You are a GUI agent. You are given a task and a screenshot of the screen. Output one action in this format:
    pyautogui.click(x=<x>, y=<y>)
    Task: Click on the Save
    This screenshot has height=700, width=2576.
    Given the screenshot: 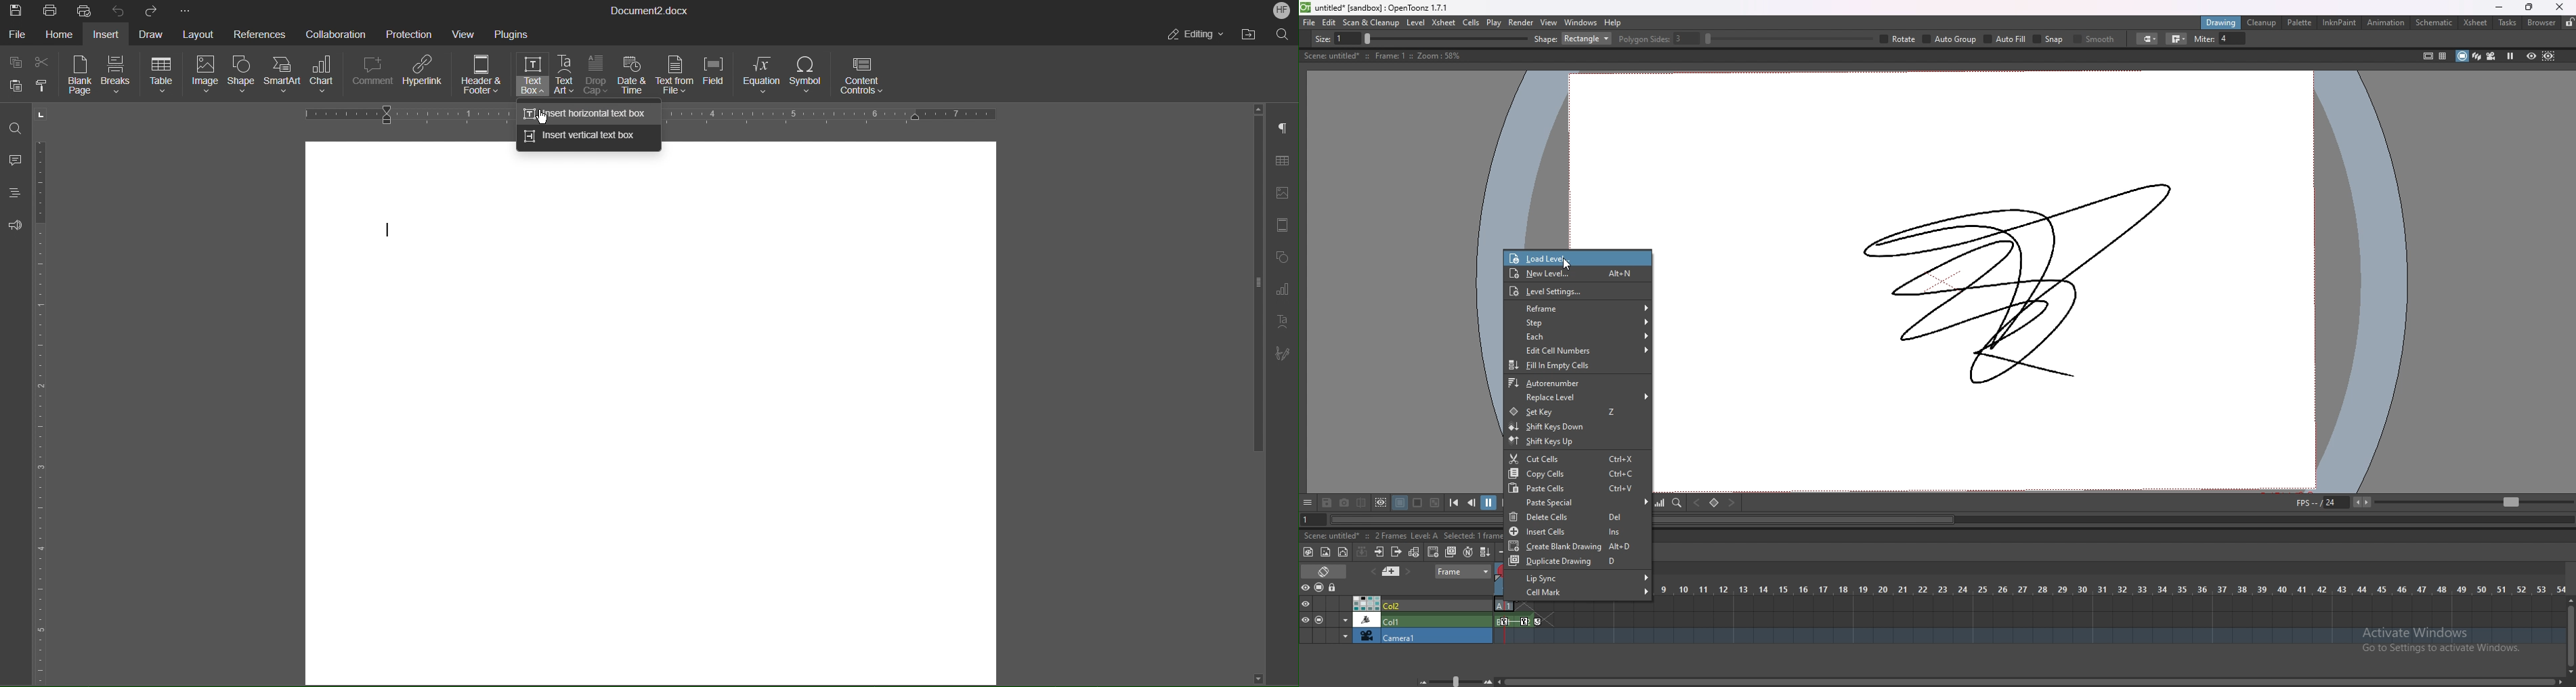 What is the action you would take?
    pyautogui.click(x=18, y=9)
    